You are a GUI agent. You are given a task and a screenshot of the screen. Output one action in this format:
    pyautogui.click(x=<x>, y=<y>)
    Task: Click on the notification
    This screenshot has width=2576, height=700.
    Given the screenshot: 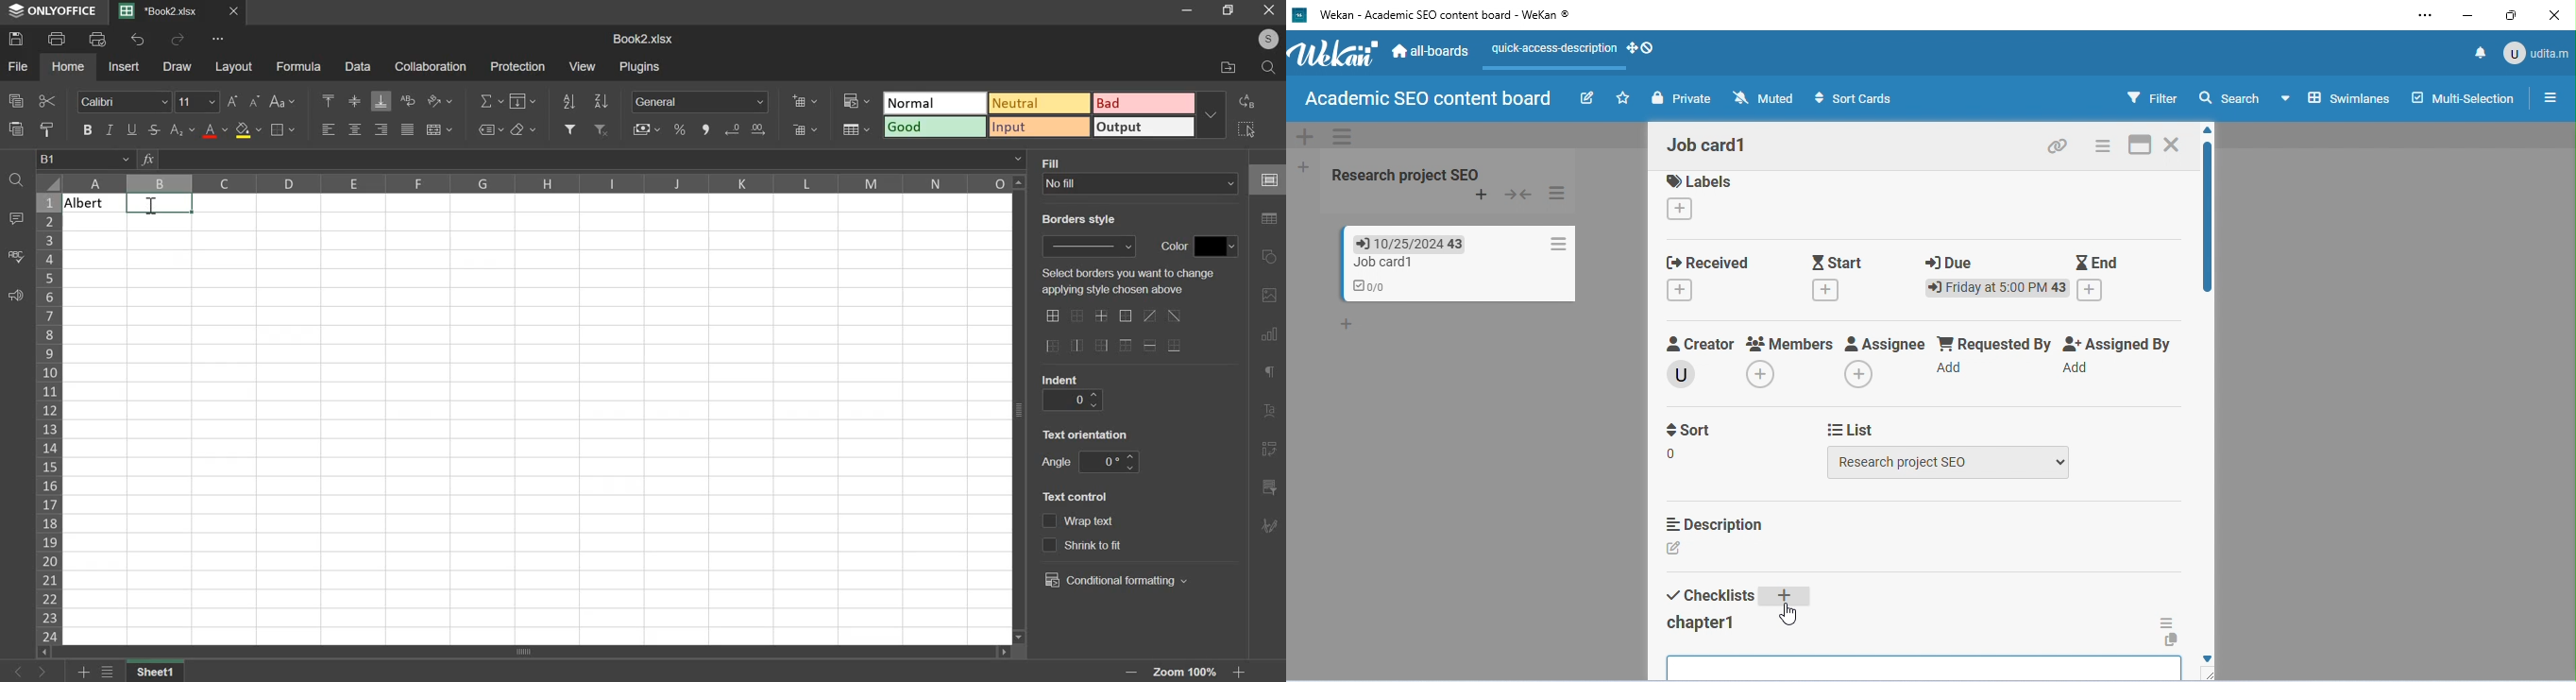 What is the action you would take?
    pyautogui.click(x=2478, y=52)
    